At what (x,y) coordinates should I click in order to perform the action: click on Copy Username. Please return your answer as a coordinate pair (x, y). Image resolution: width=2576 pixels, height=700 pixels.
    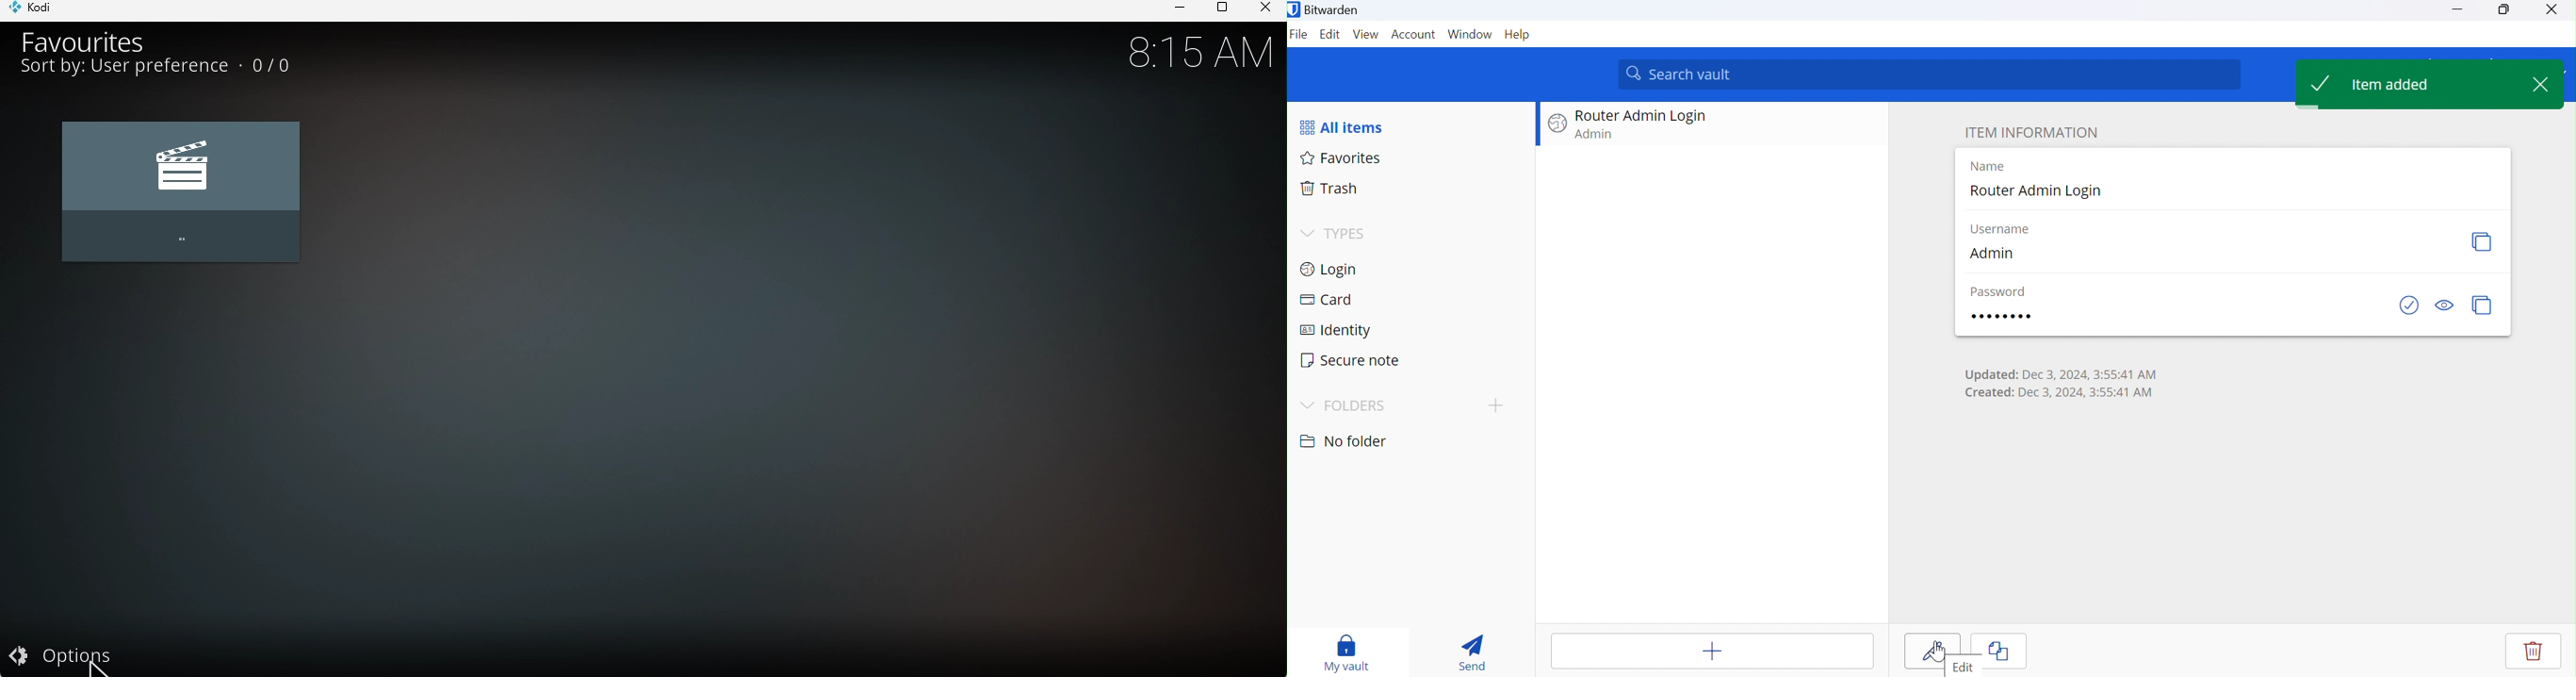
    Looking at the image, I should click on (2482, 242).